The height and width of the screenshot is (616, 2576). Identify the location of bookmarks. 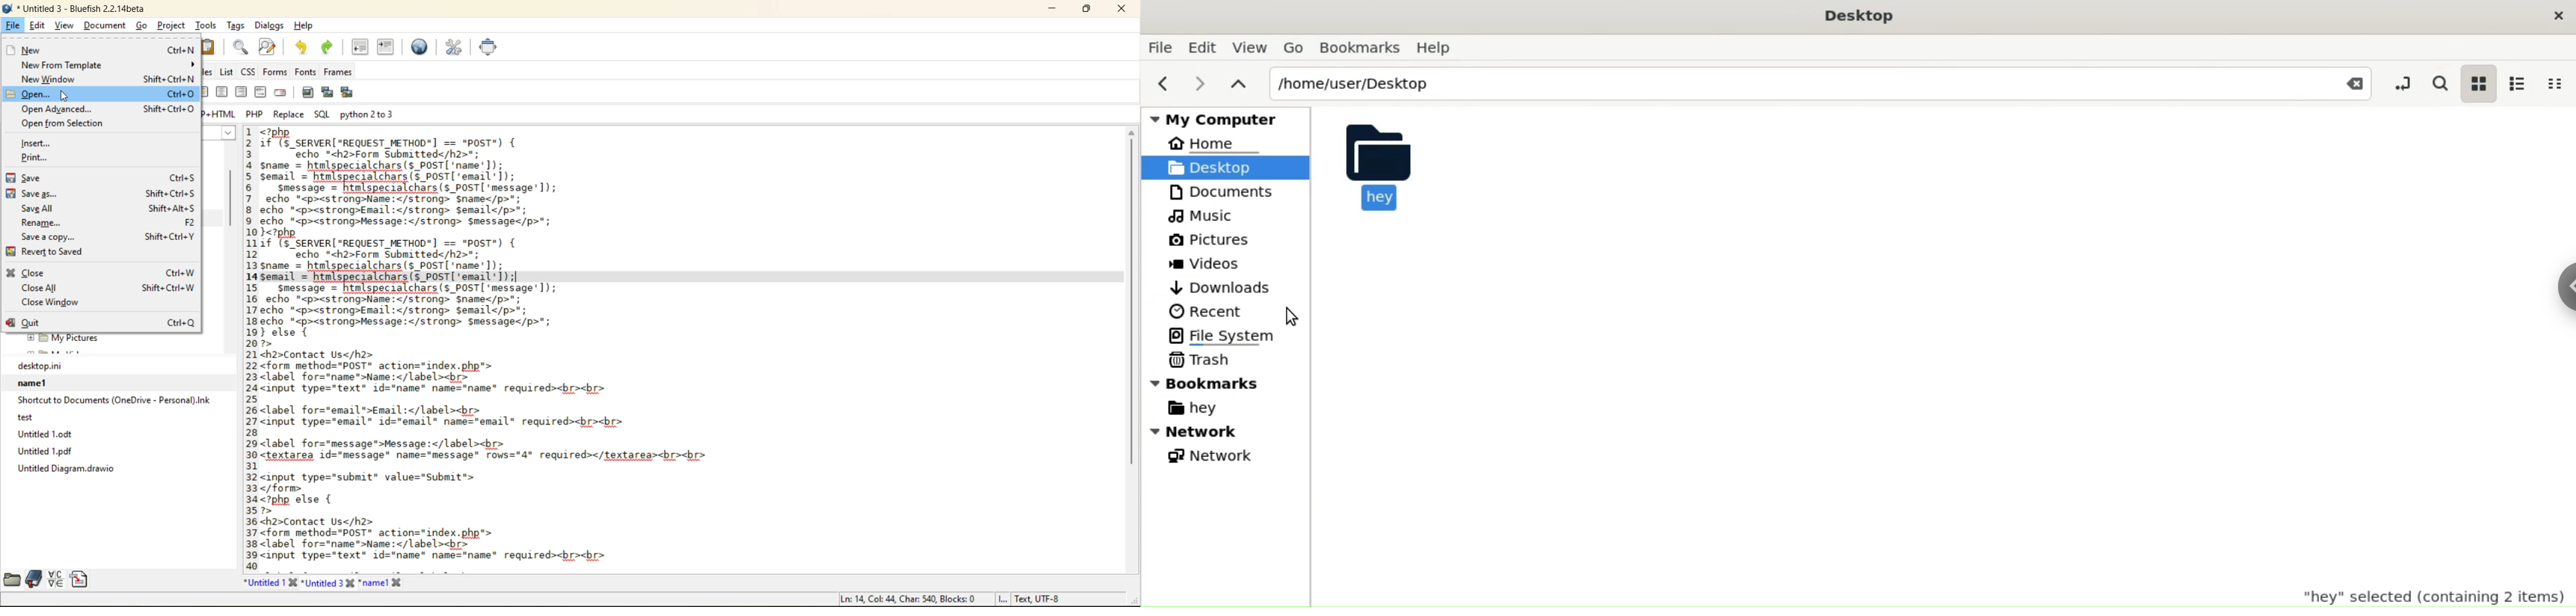
(33, 579).